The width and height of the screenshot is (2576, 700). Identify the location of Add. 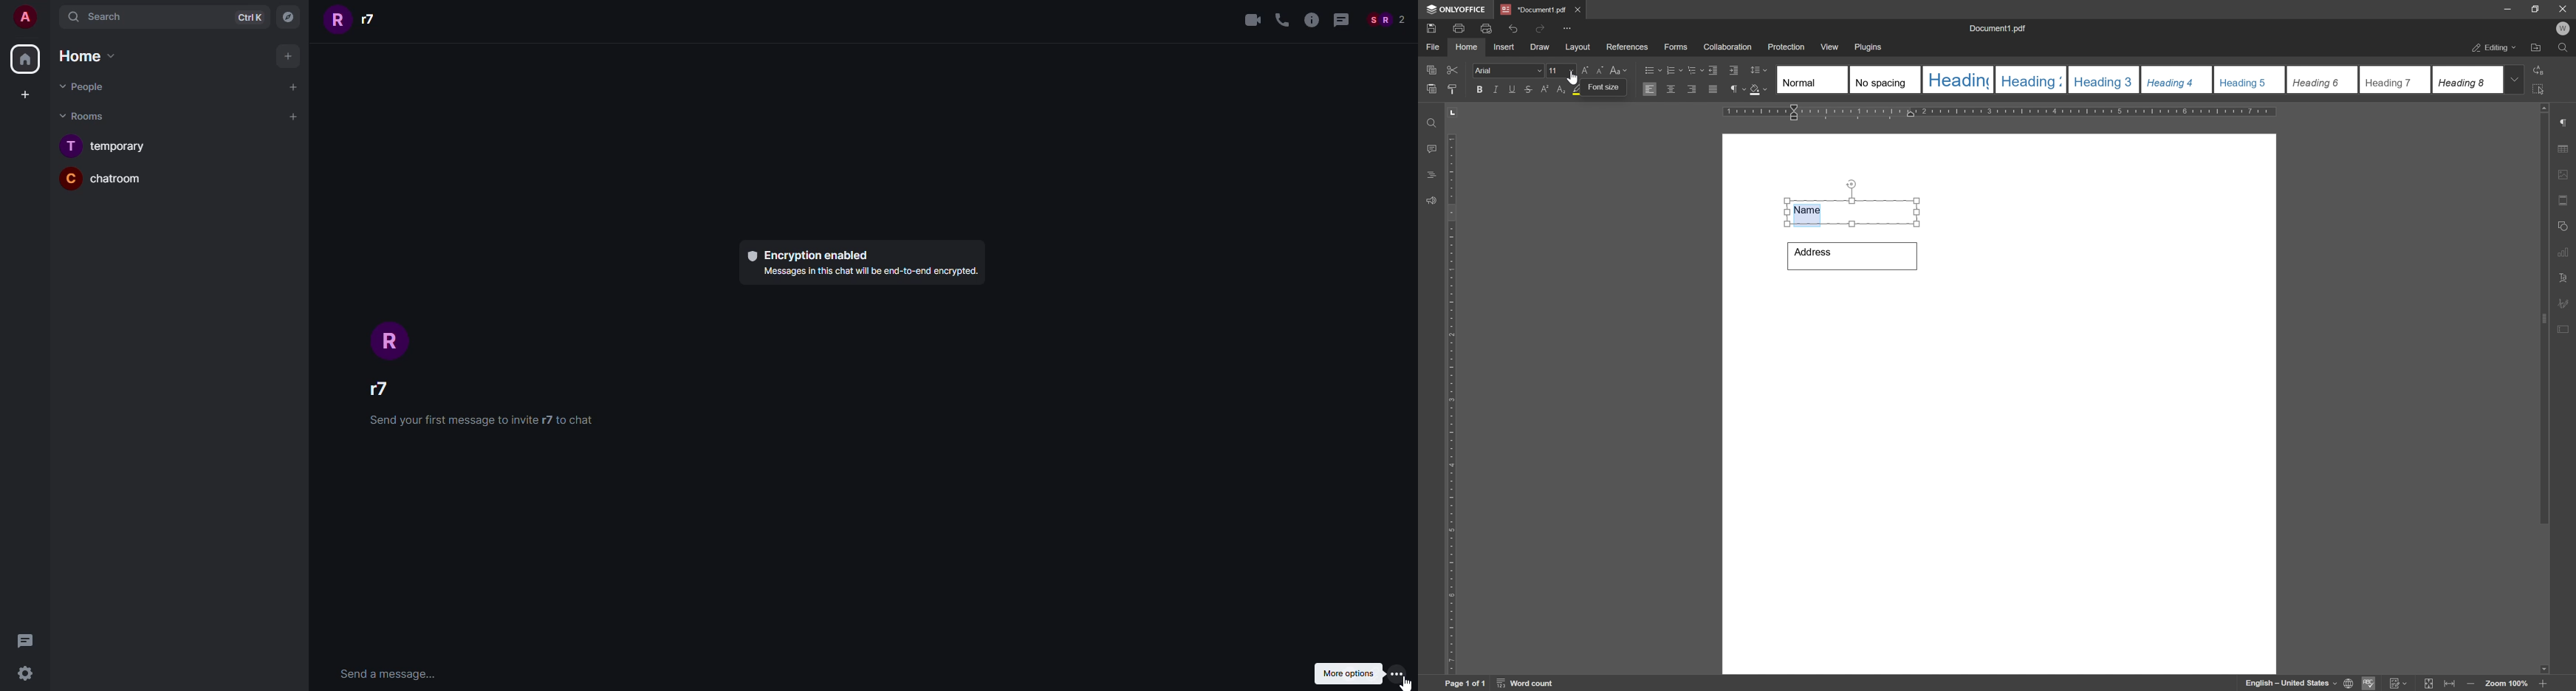
(289, 55).